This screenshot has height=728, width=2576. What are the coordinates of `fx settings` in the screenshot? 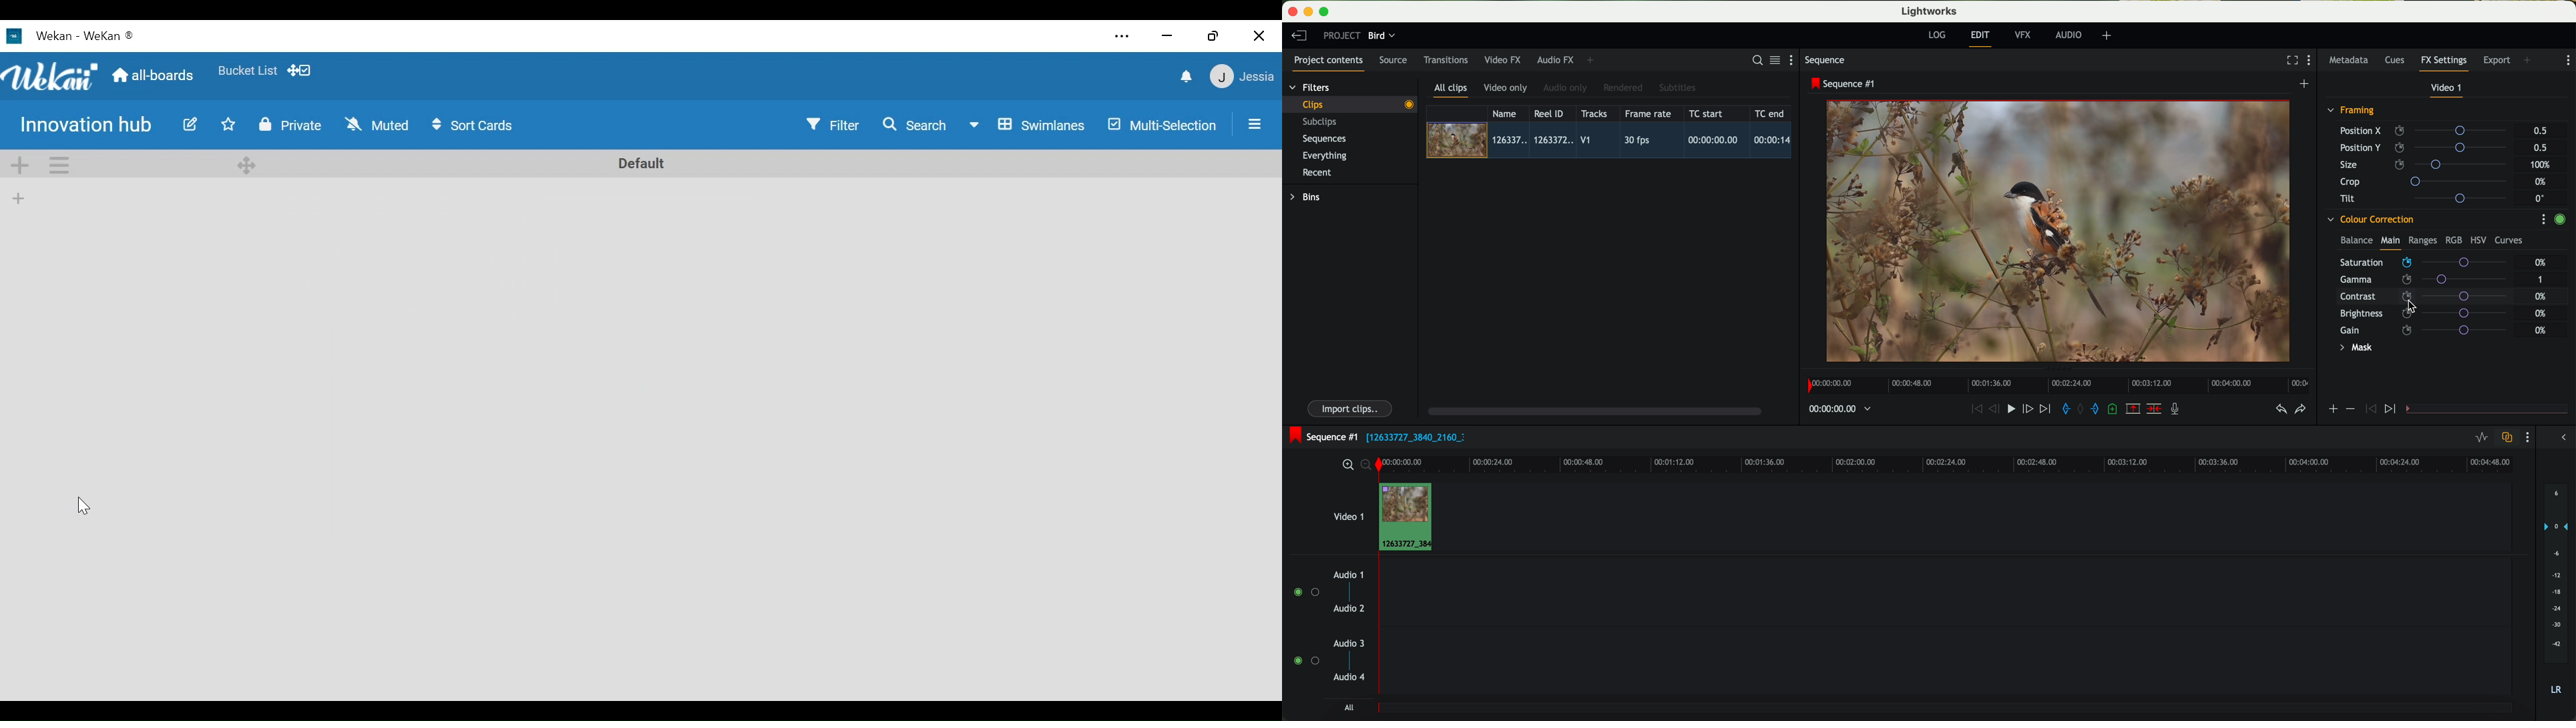 It's located at (2443, 63).